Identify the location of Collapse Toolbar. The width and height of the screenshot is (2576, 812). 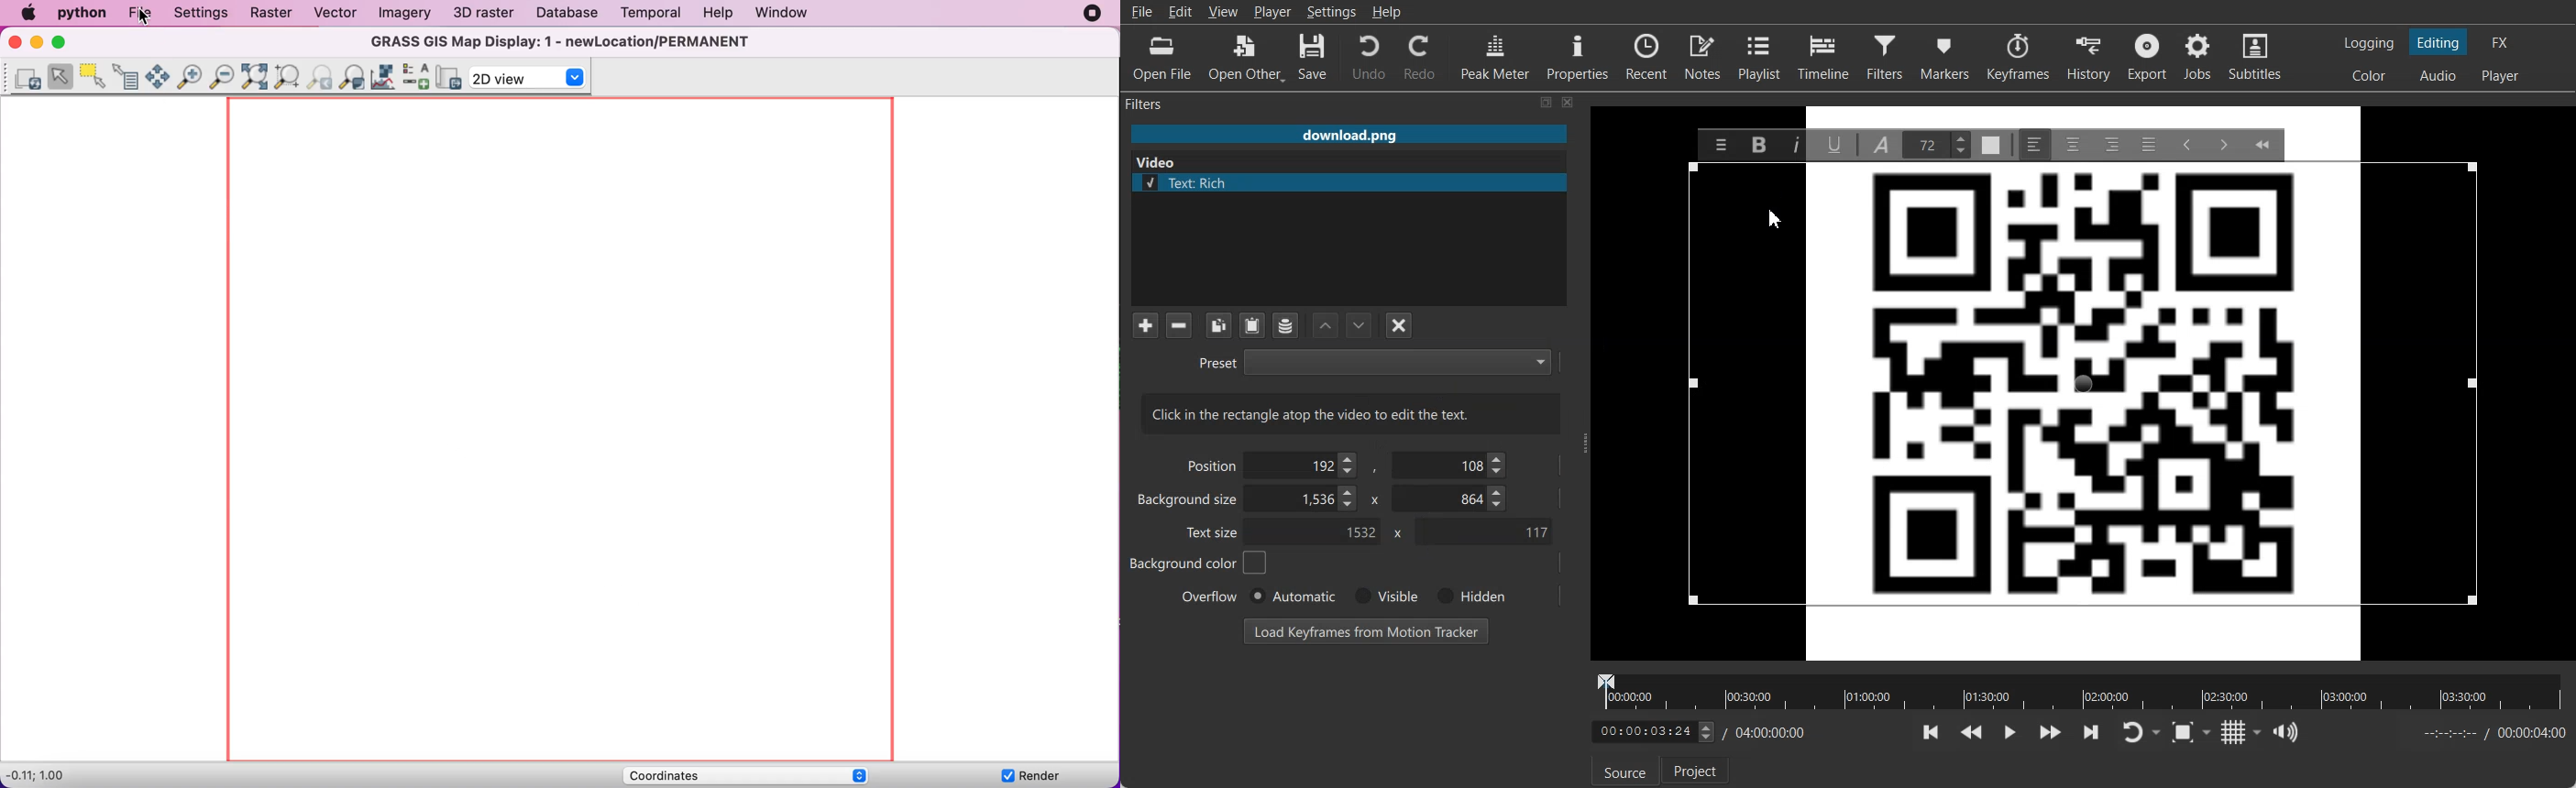
(2262, 144).